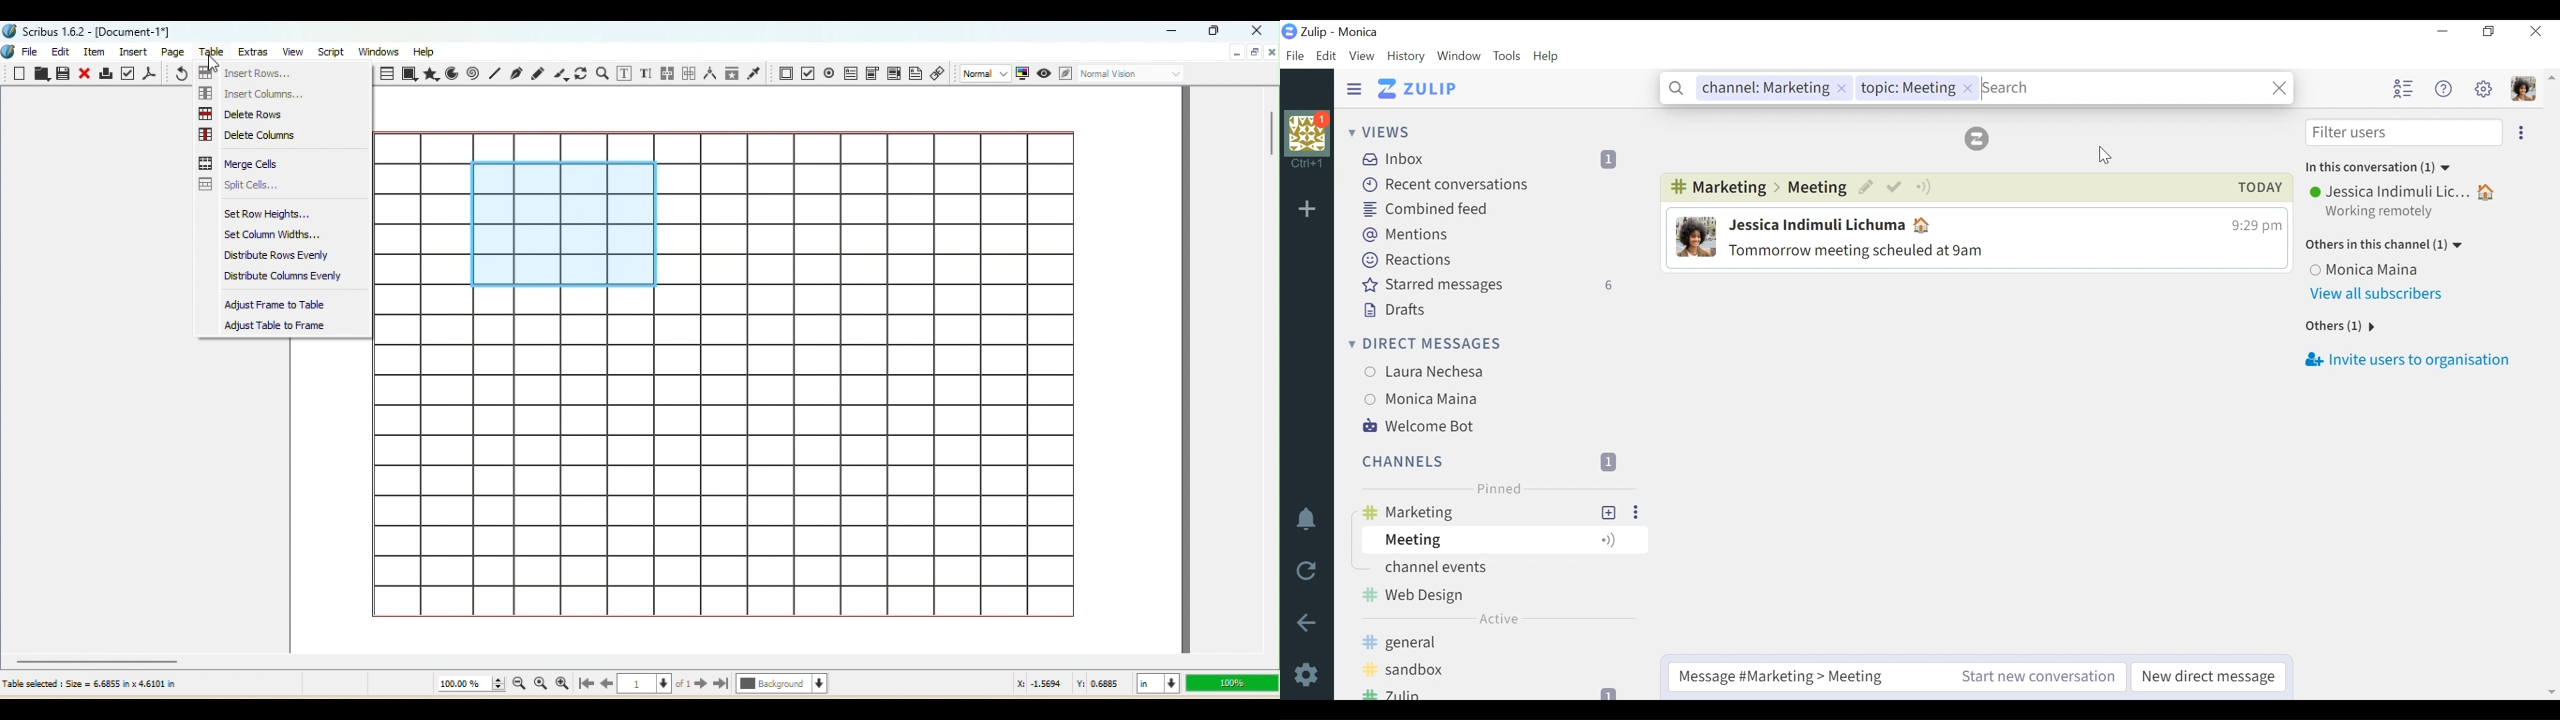 This screenshot has height=728, width=2576. Describe the element at coordinates (216, 67) in the screenshot. I see `cursor` at that location.